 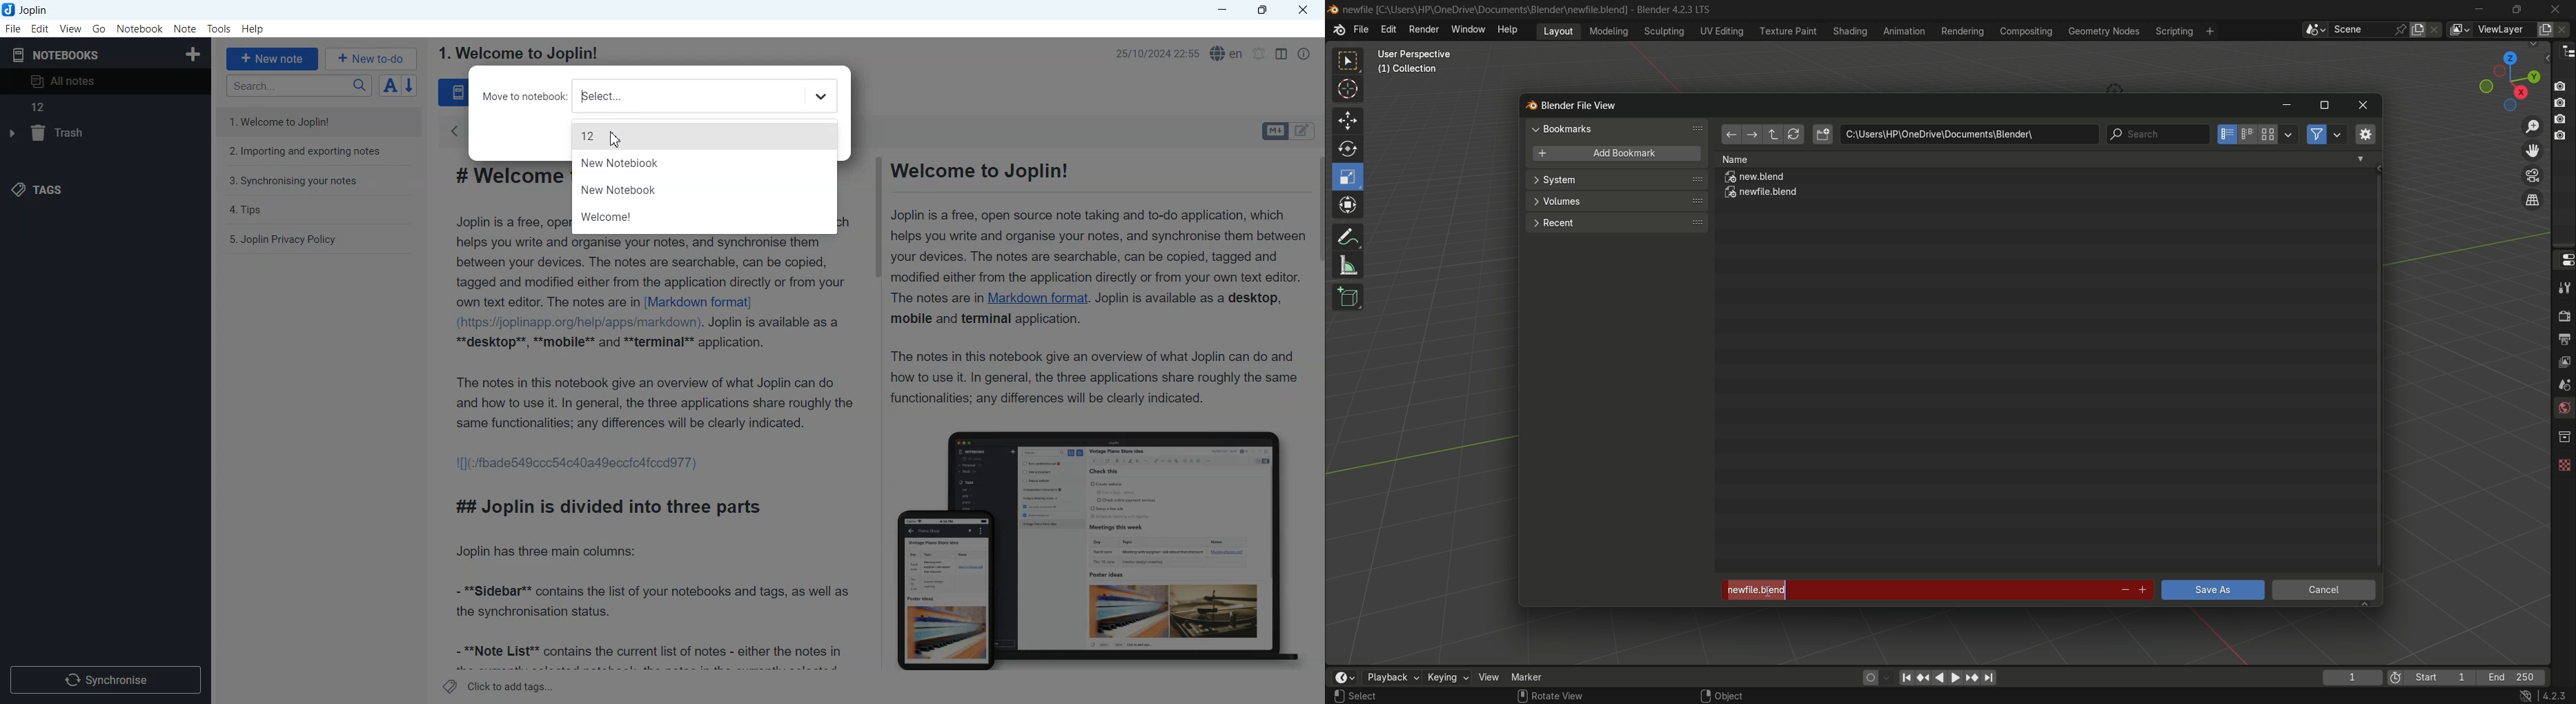 I want to click on Welcome!, so click(x=704, y=217).